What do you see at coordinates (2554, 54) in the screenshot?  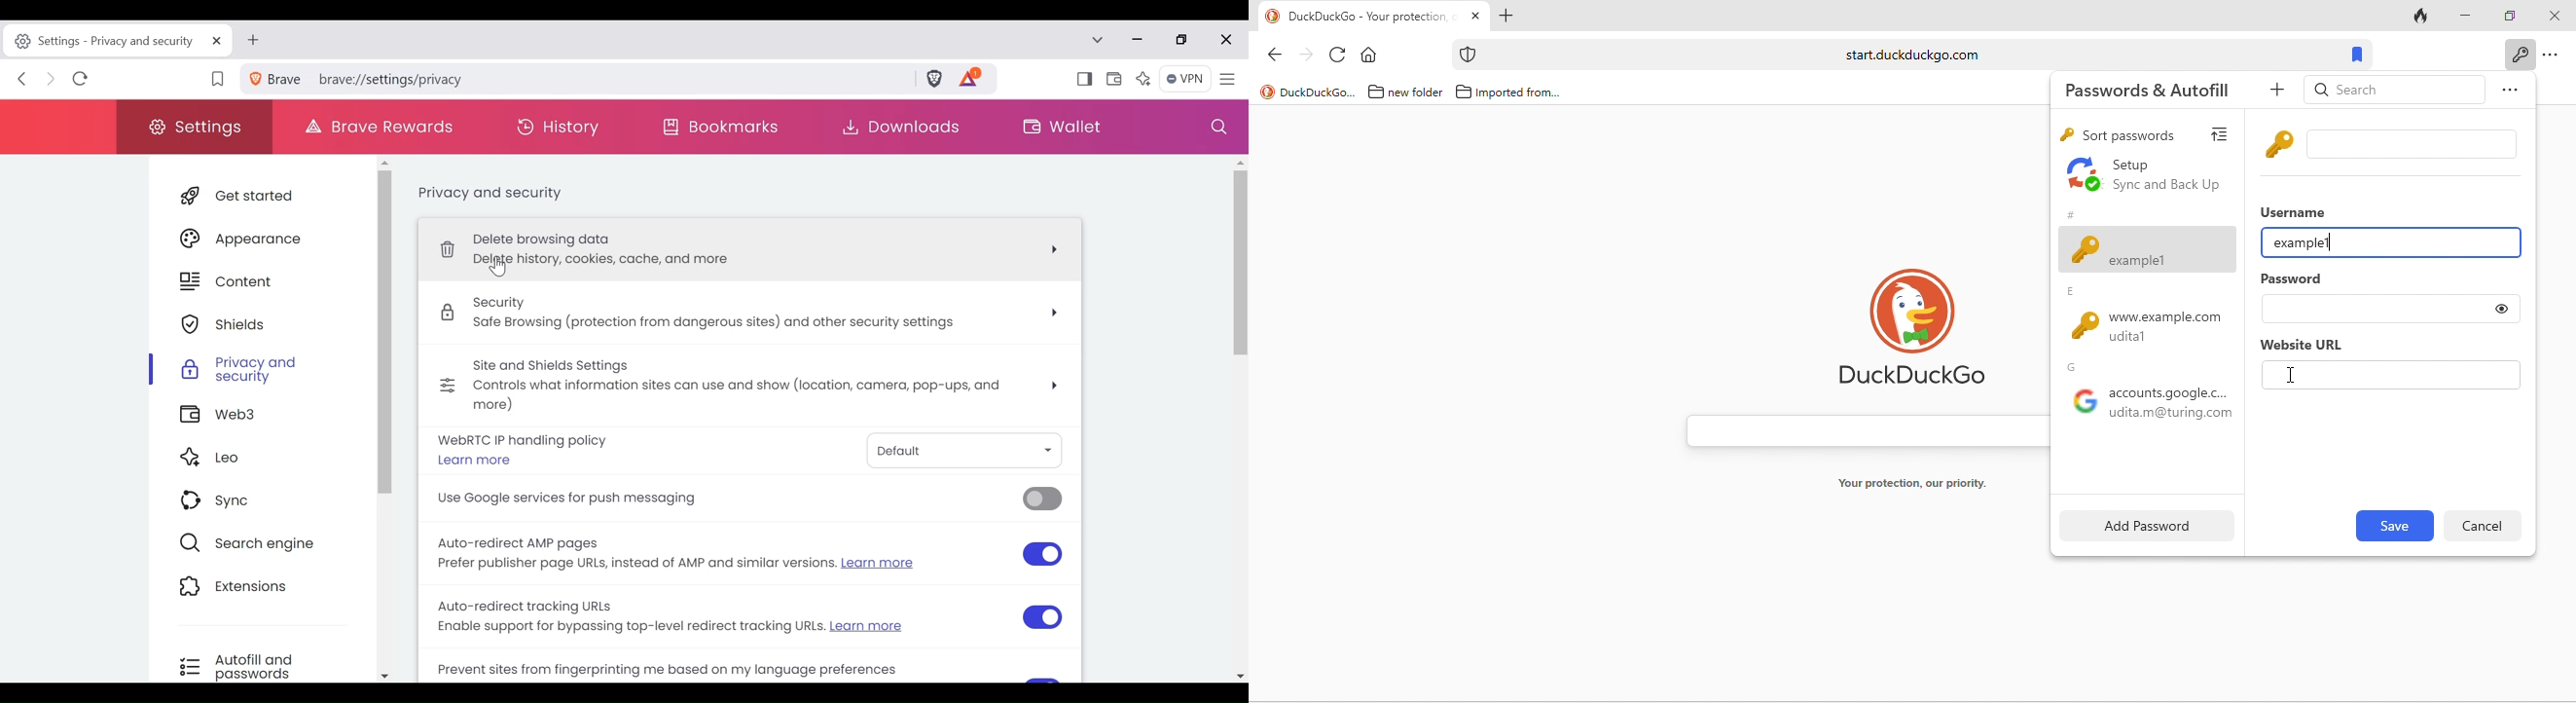 I see `option` at bounding box center [2554, 54].